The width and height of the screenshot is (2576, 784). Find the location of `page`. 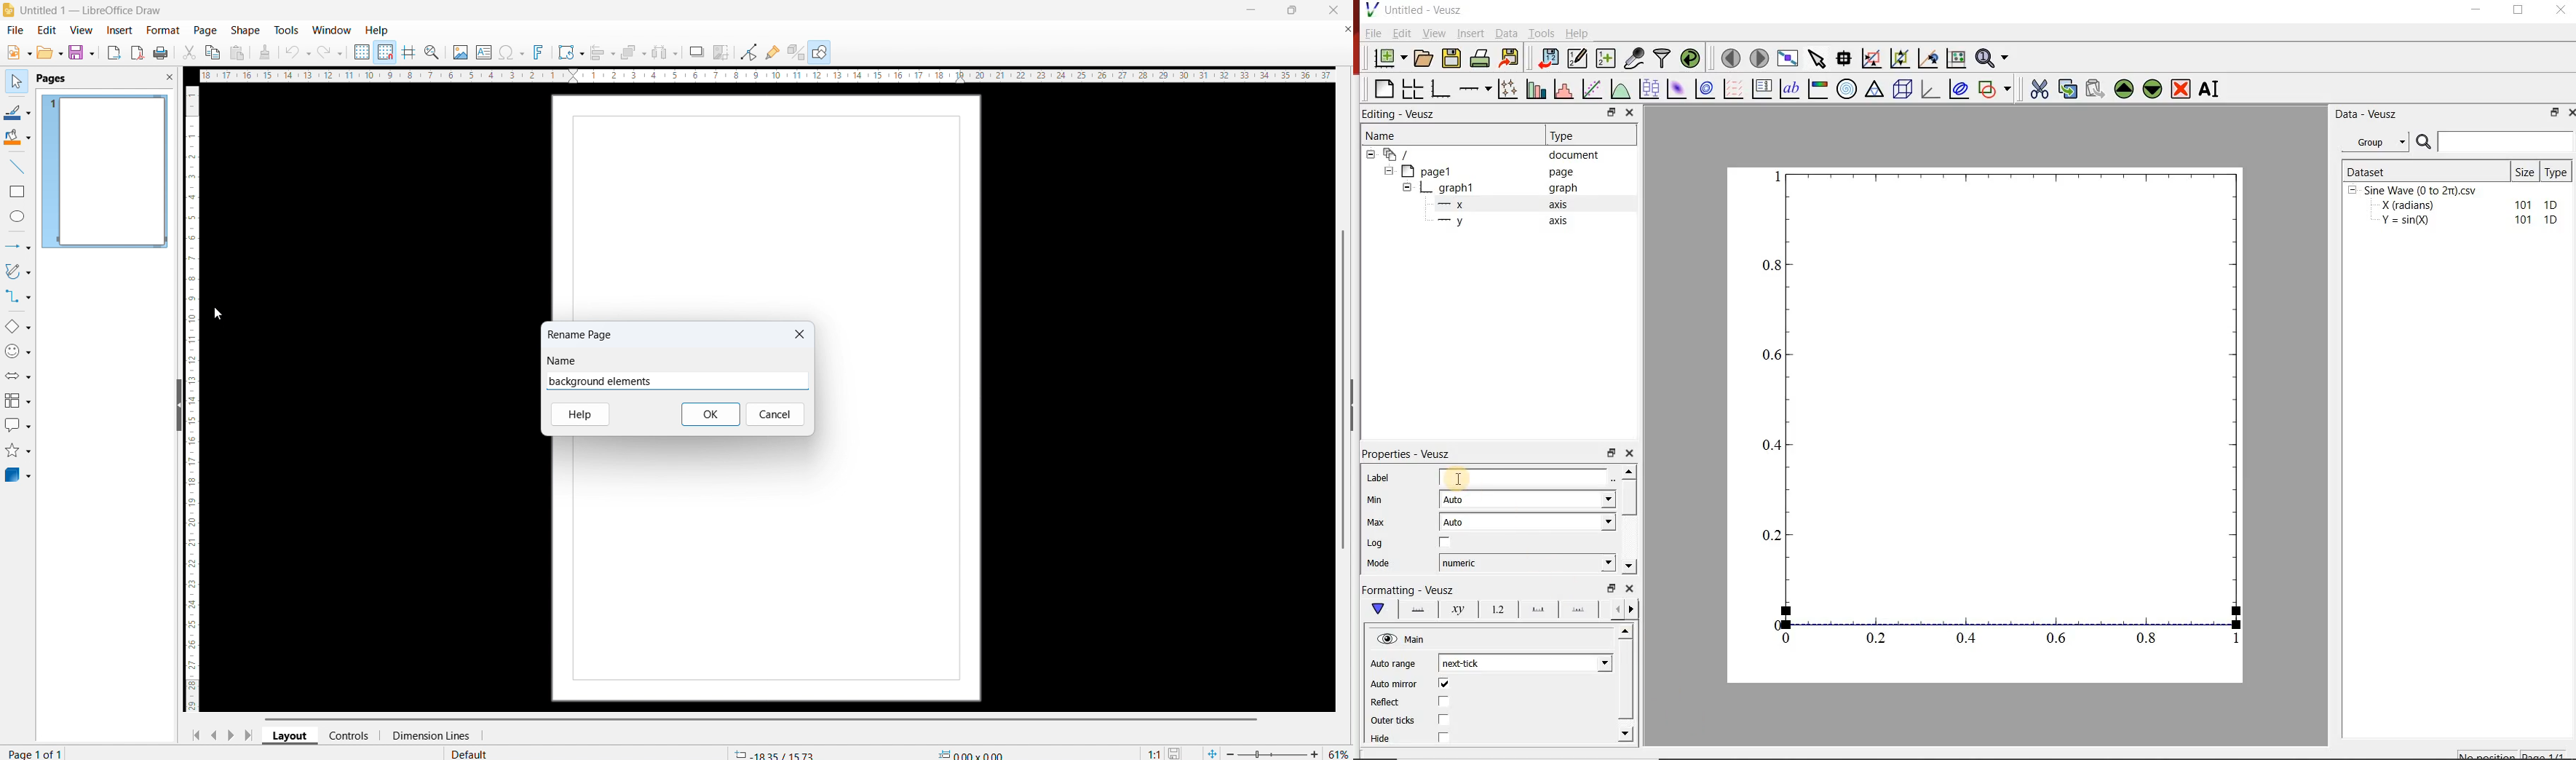

page is located at coordinates (1561, 173).